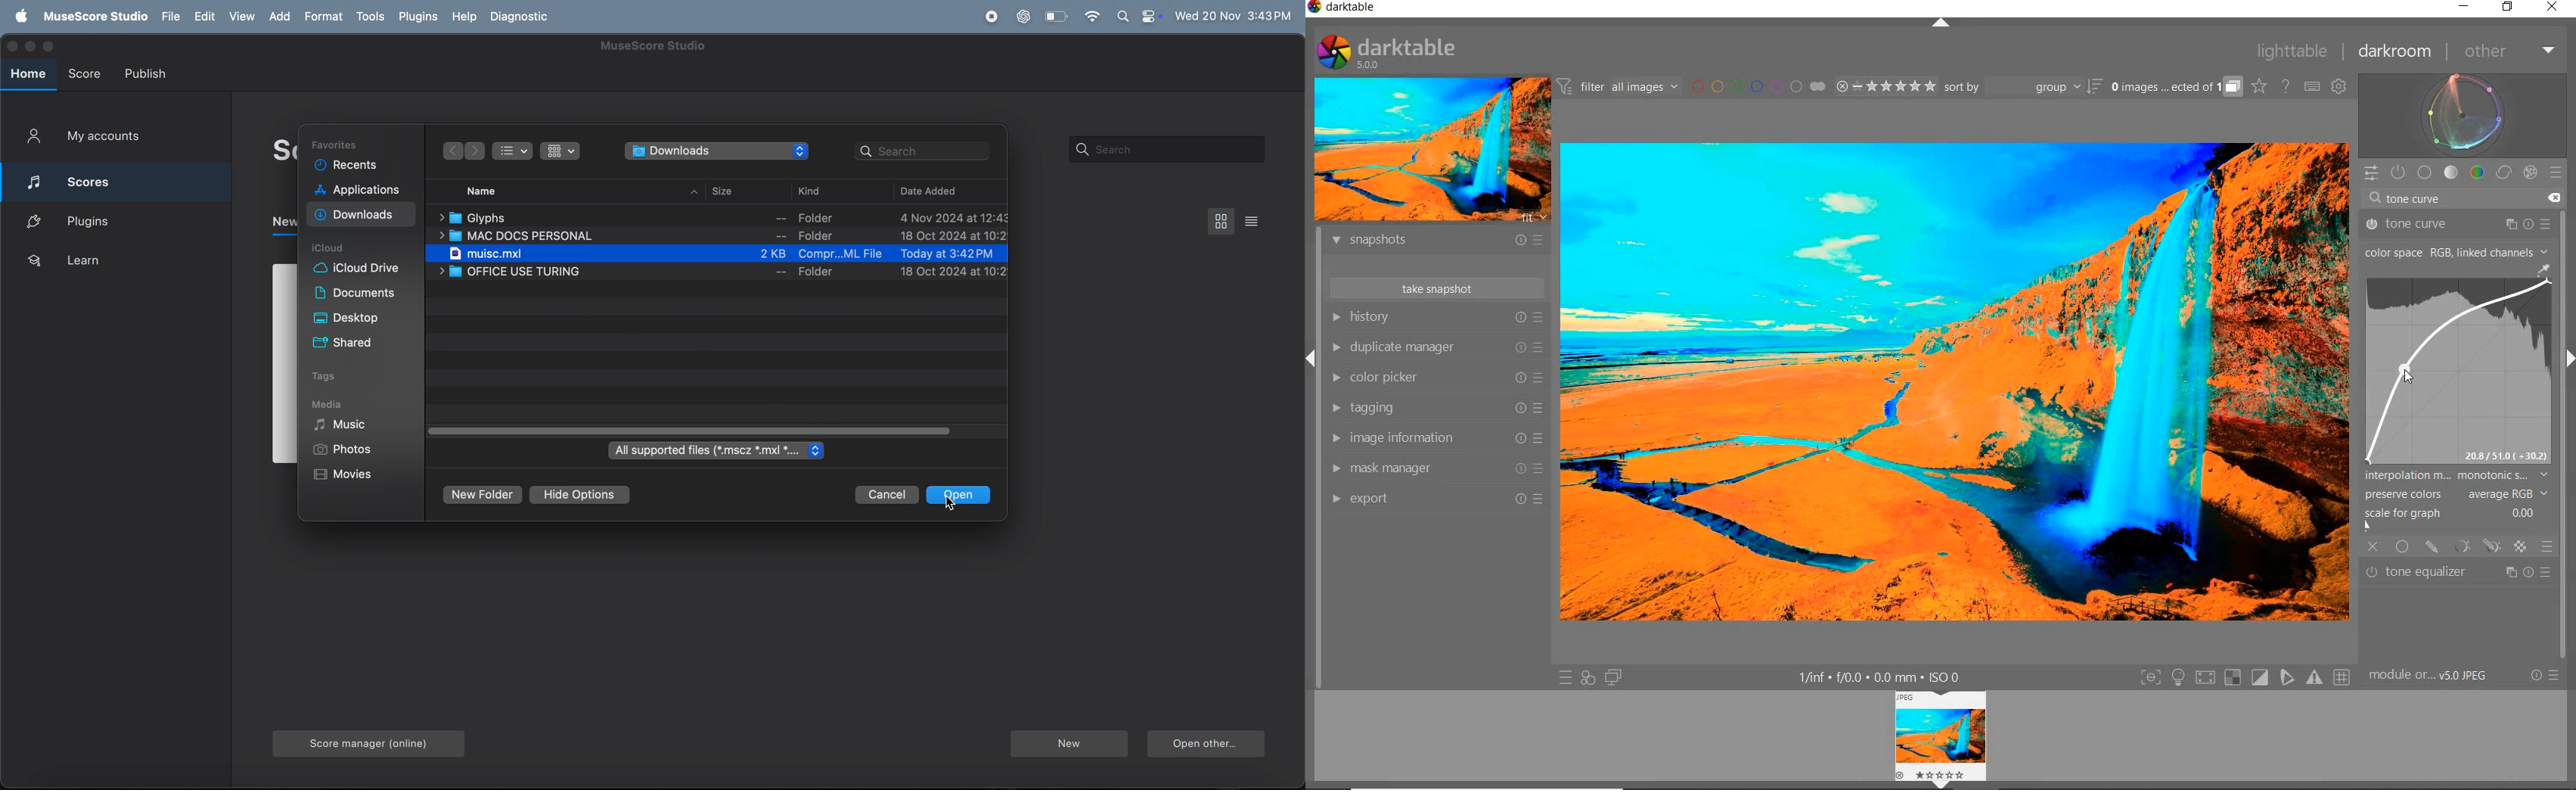 The width and height of the screenshot is (2576, 812). What do you see at coordinates (2407, 371) in the screenshot?
I see `CURSOR` at bounding box center [2407, 371].